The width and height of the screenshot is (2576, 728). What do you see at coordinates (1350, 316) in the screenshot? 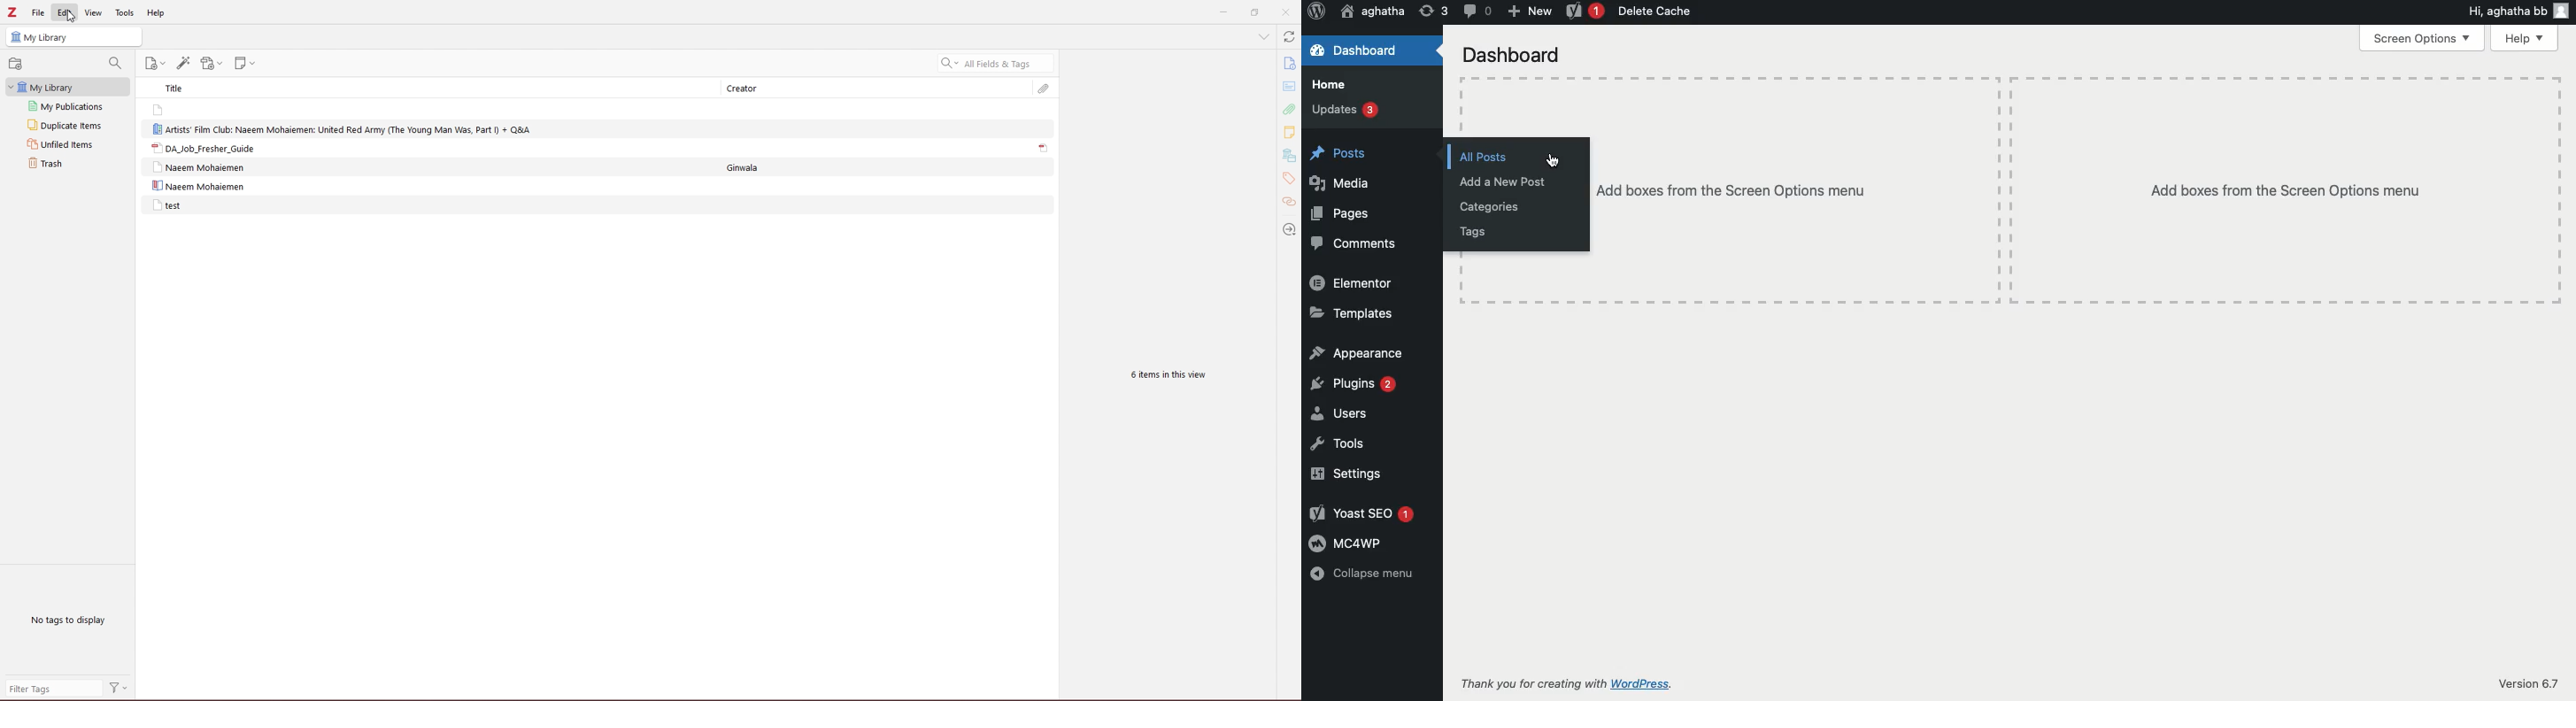
I see `Templates` at bounding box center [1350, 316].